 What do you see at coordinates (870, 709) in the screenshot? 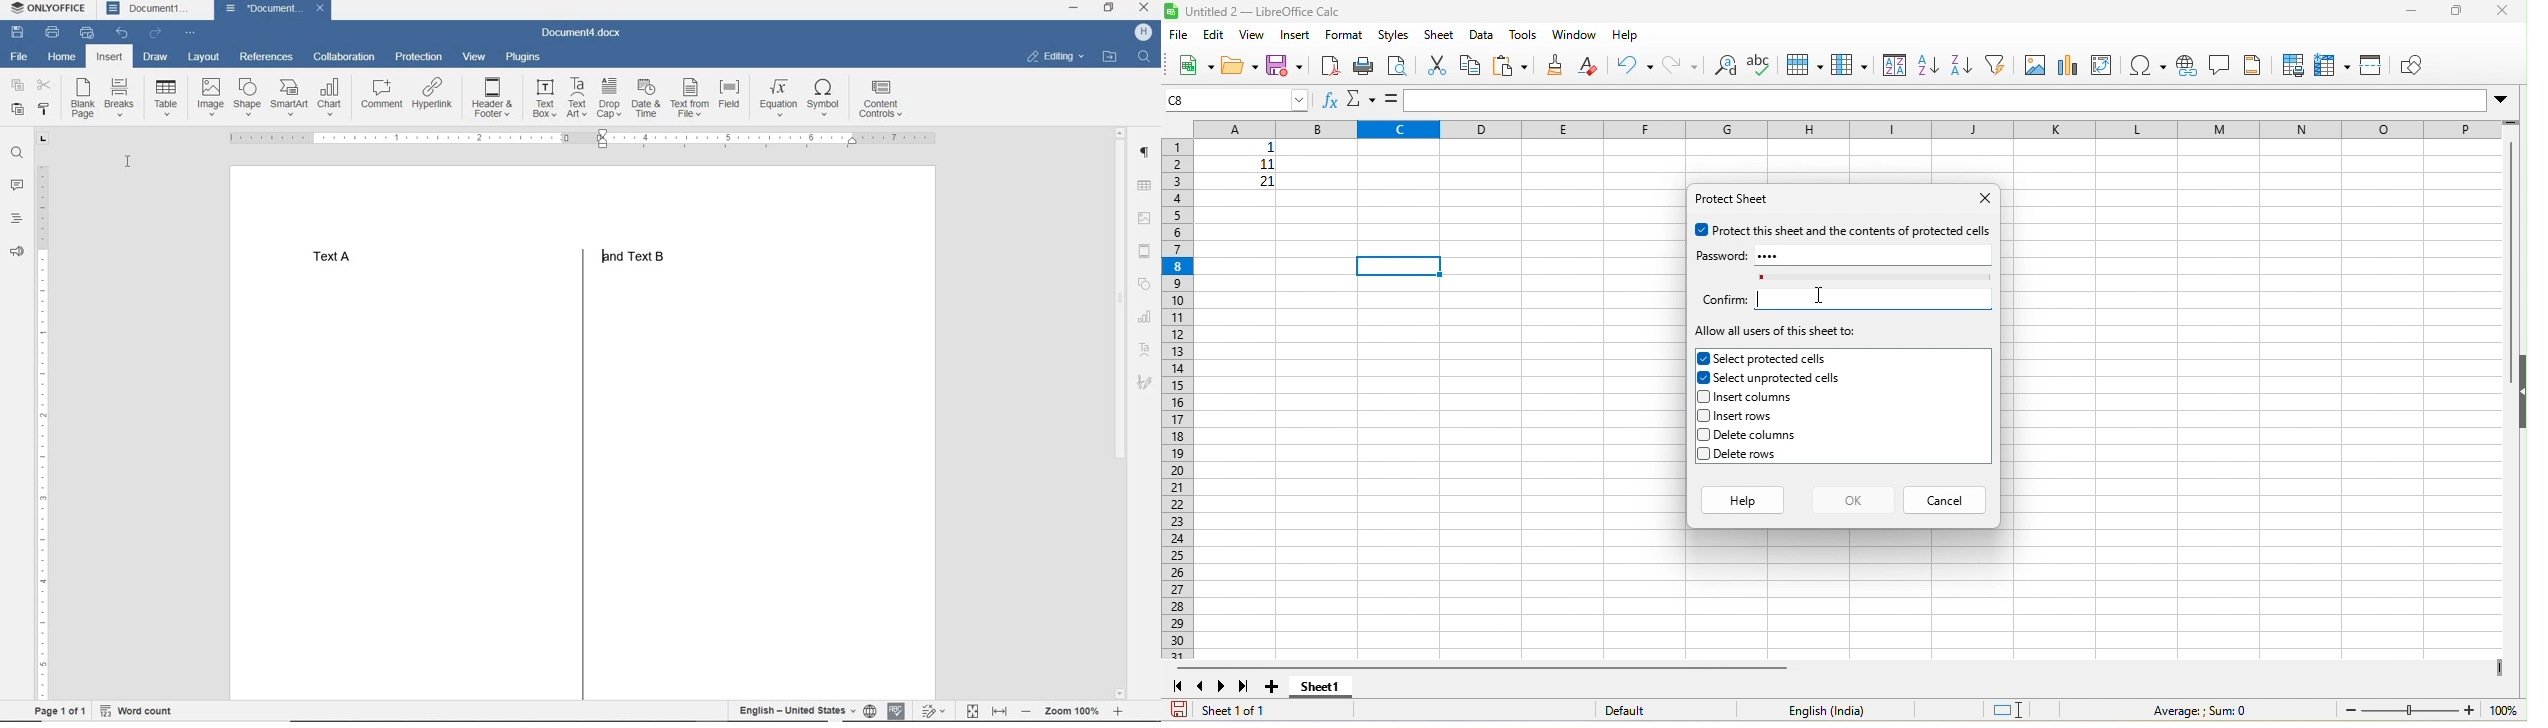
I see `SET DOCUMENT LANGUAGE` at bounding box center [870, 709].